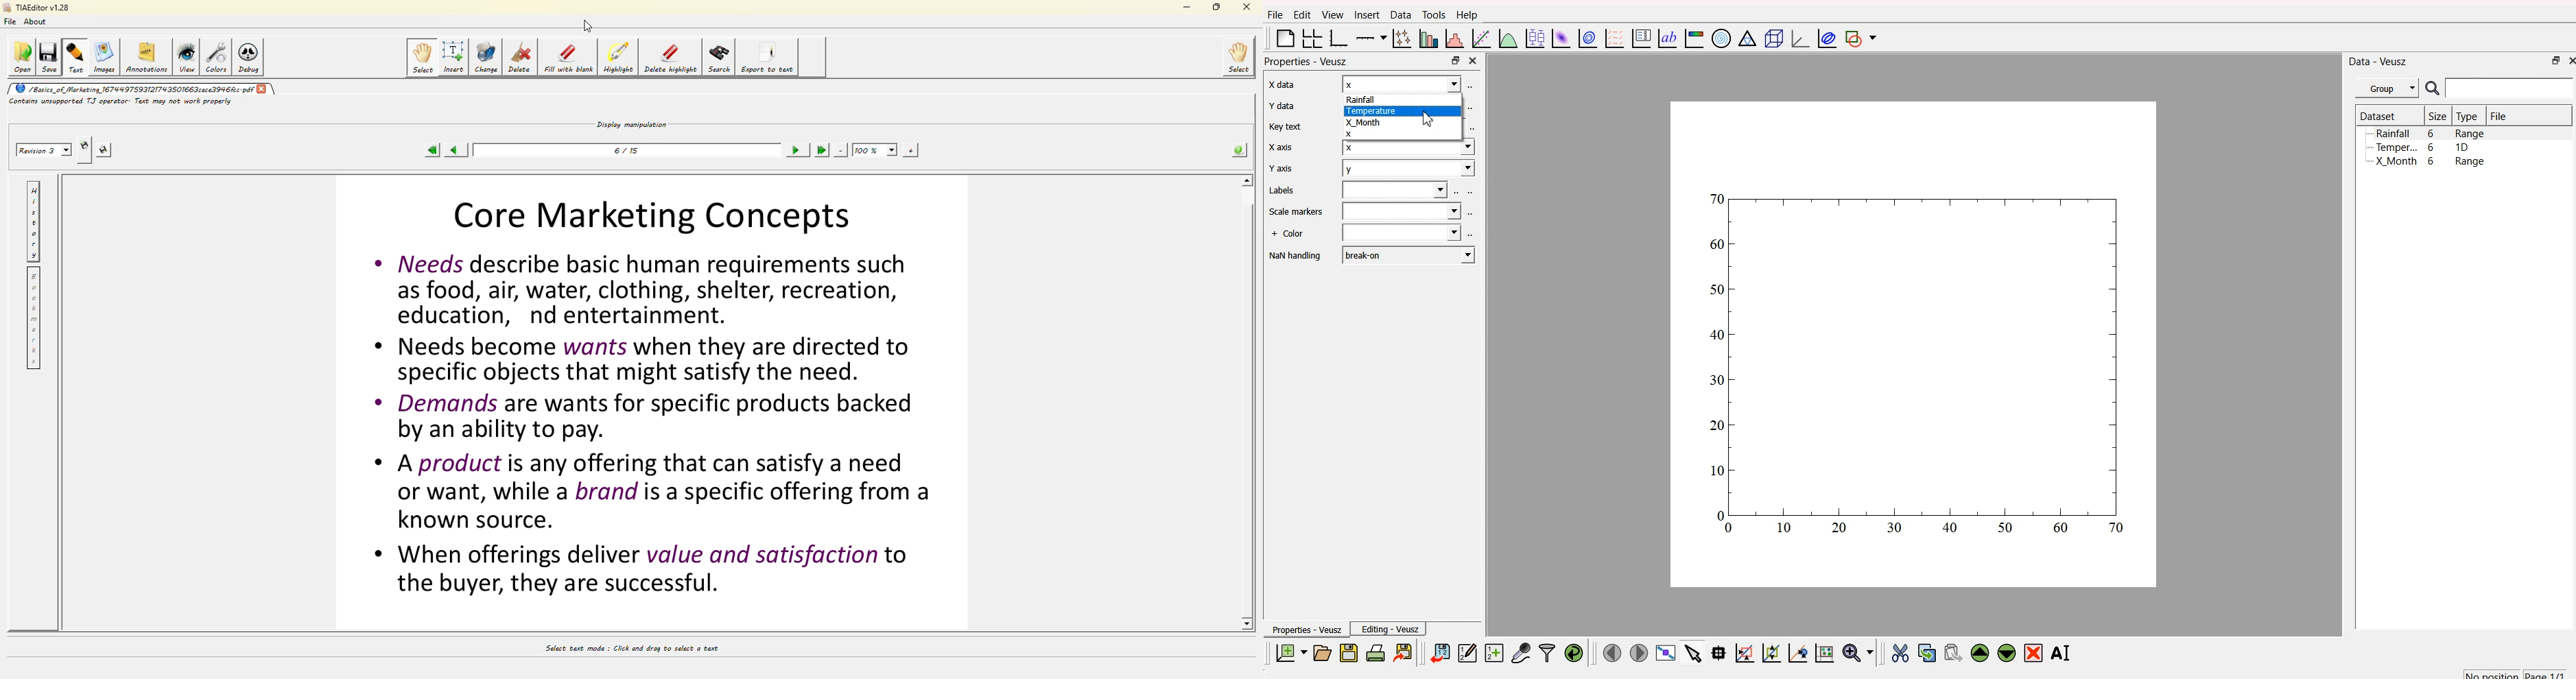 Image resolution: width=2576 pixels, height=700 pixels. What do you see at coordinates (1311, 39) in the screenshot?
I see `arrange grid in graph` at bounding box center [1311, 39].